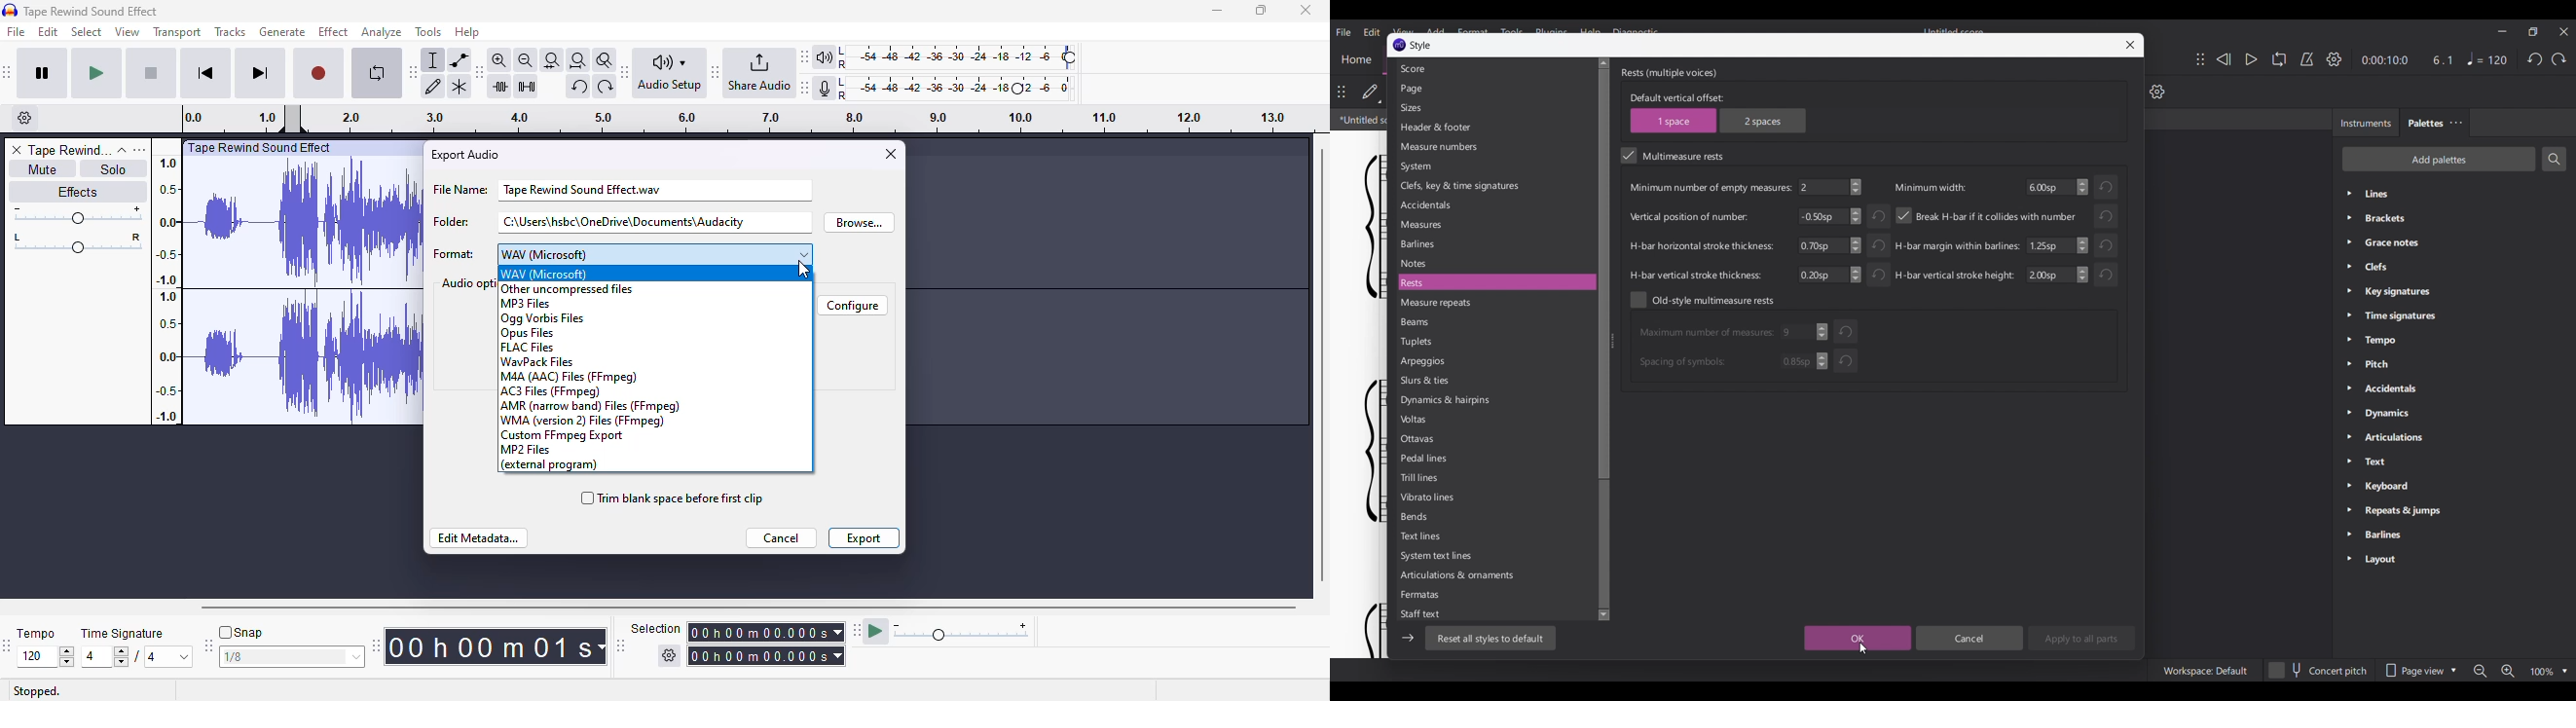 The height and width of the screenshot is (728, 2576). Describe the element at coordinates (1676, 97) in the screenshot. I see `Indicates default vertical offset choice` at that location.